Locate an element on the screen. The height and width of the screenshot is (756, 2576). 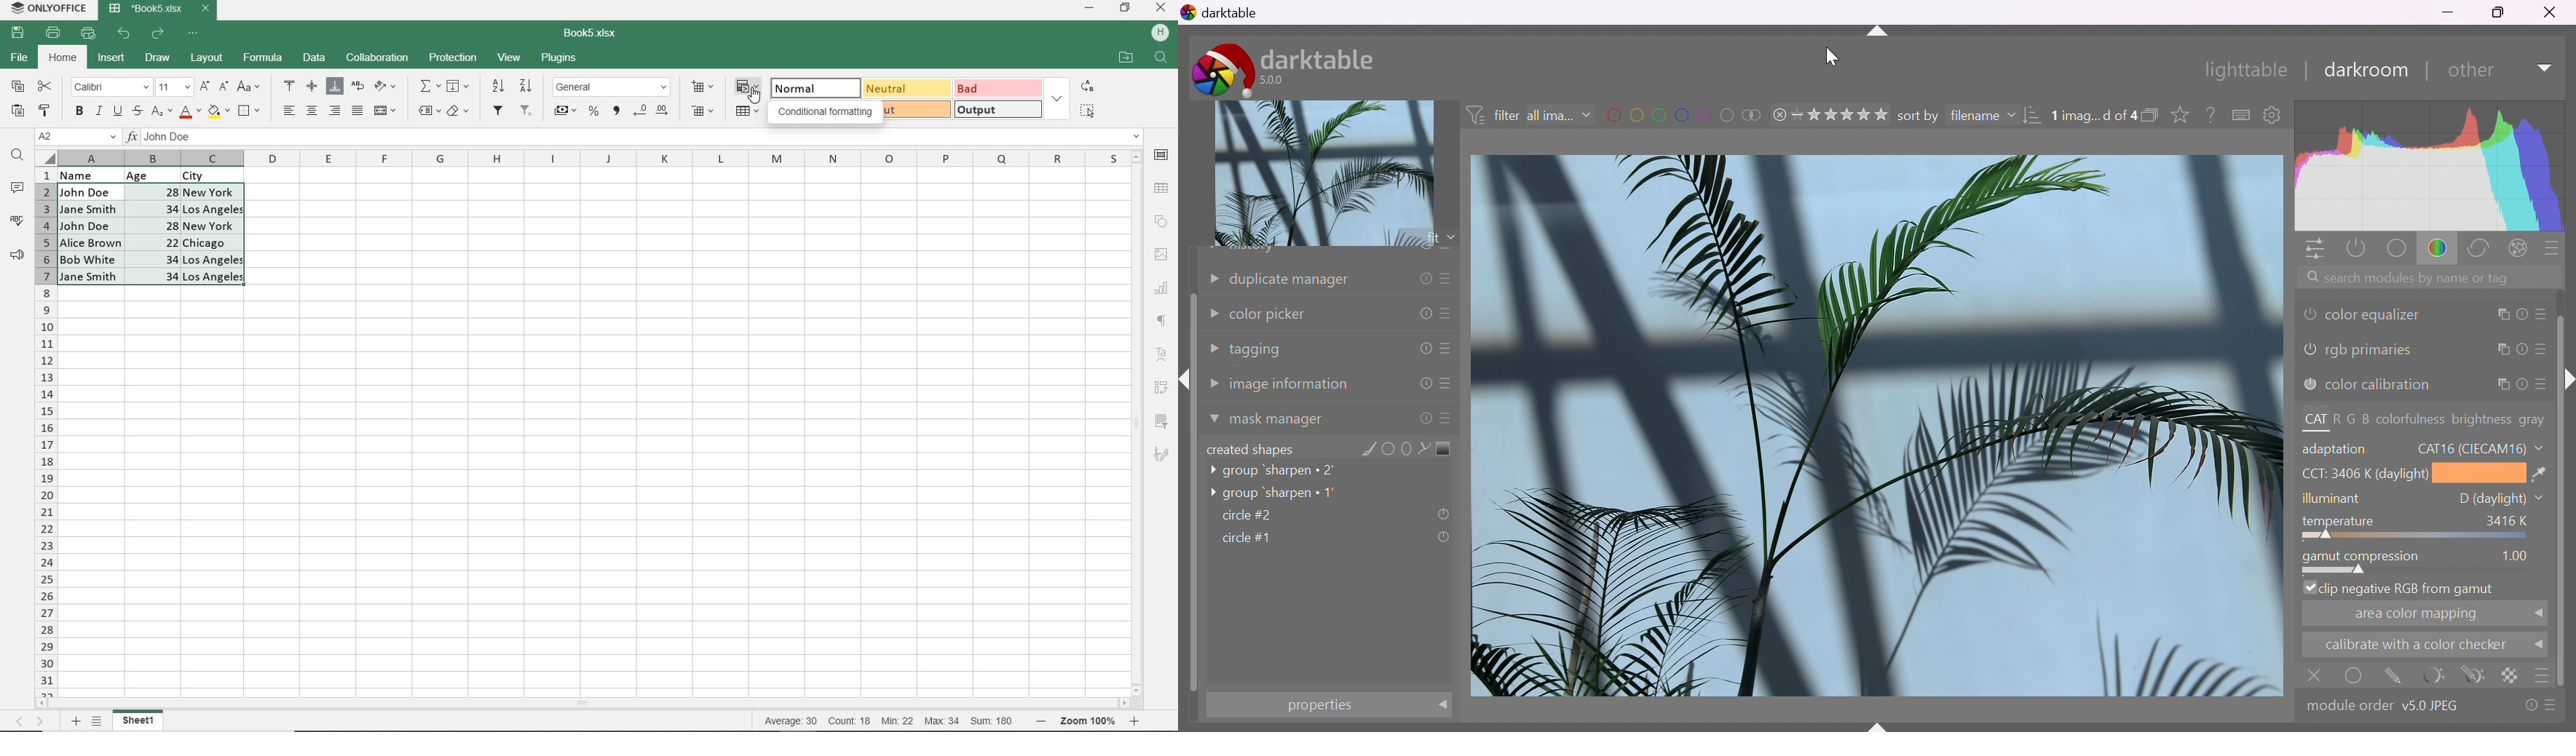
INSERT FUNCTION is located at coordinates (430, 86).